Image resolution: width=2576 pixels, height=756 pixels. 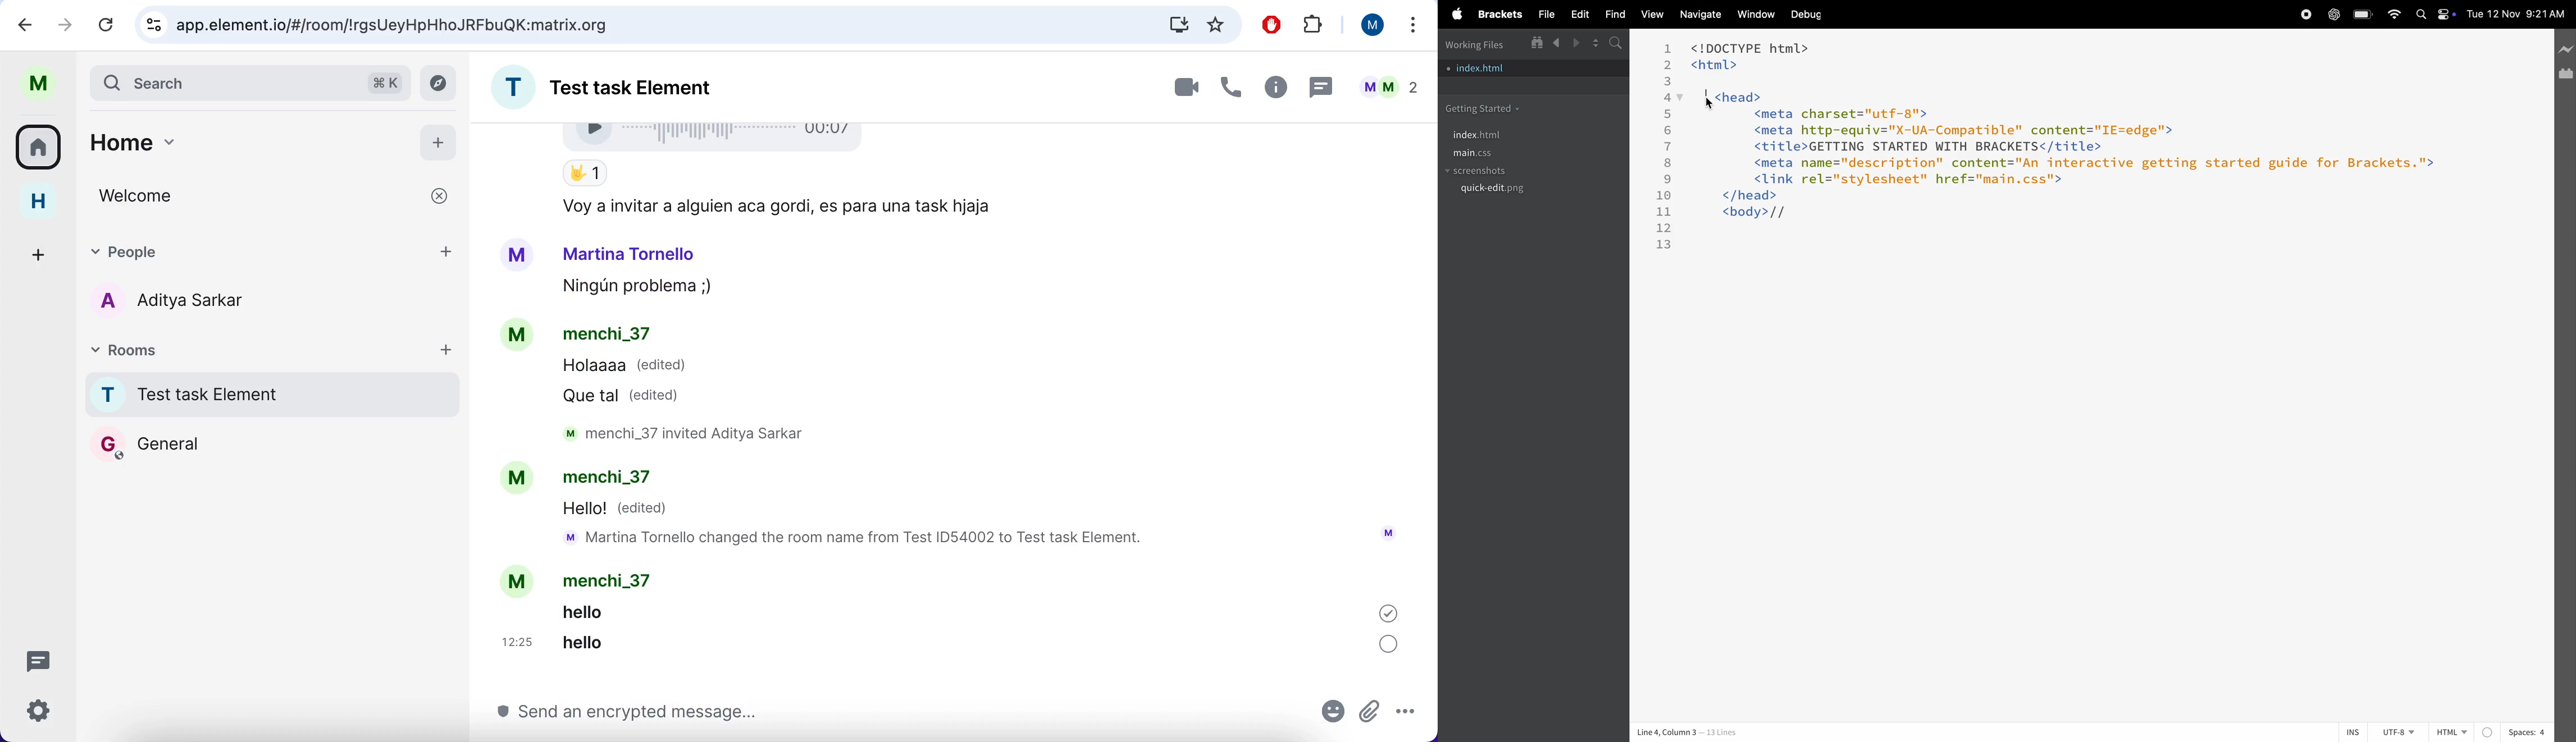 What do you see at coordinates (683, 432) in the screenshot?
I see `M menchi_3/ Invited Aditya Sarkar` at bounding box center [683, 432].